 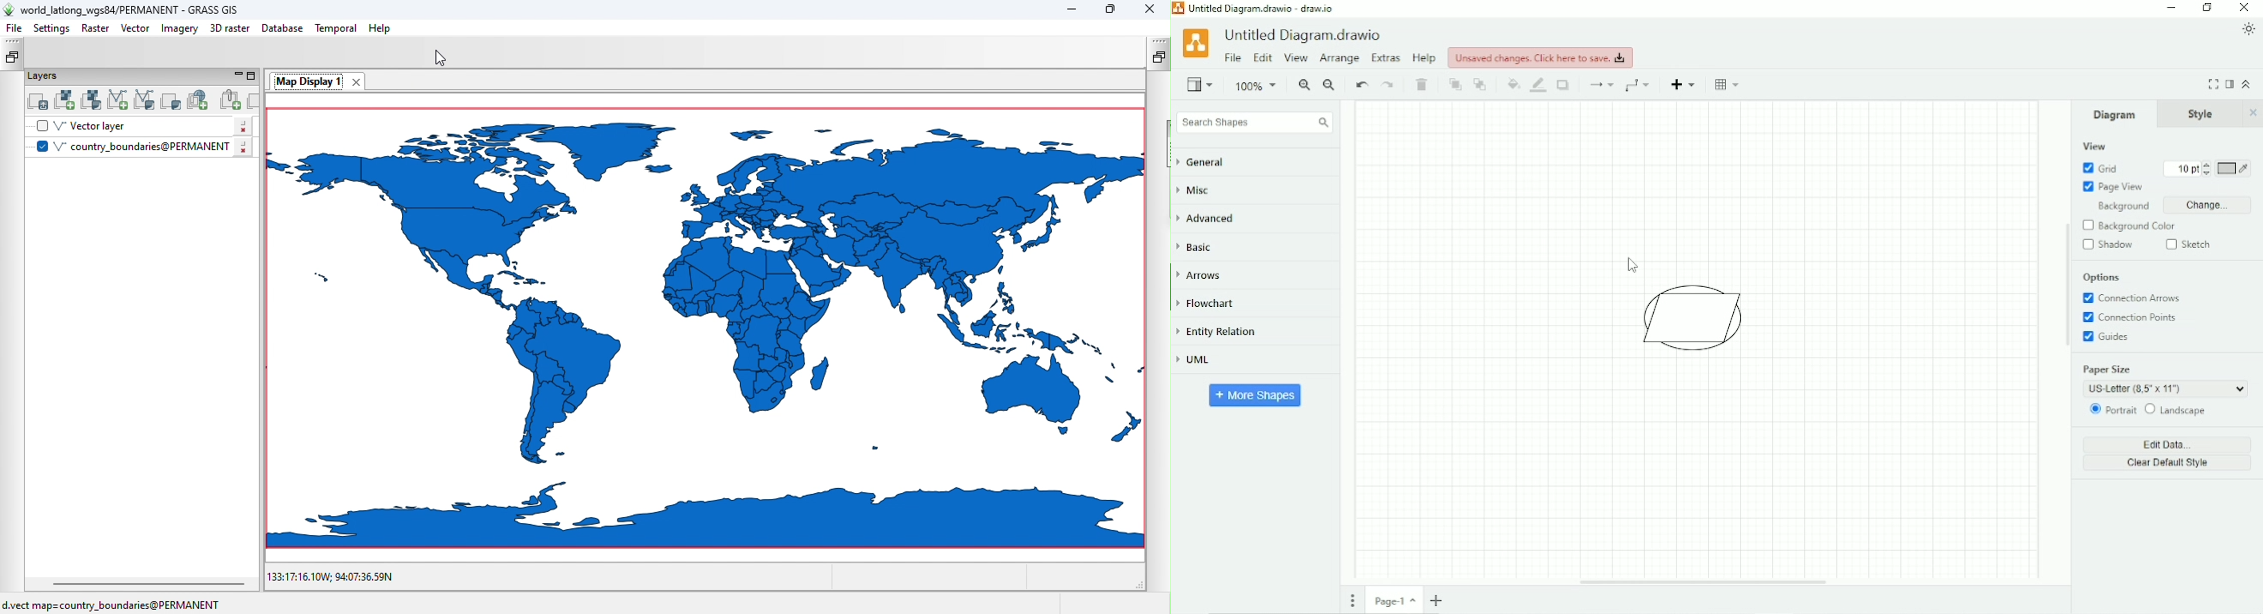 I want to click on Arrange, so click(x=1339, y=59).